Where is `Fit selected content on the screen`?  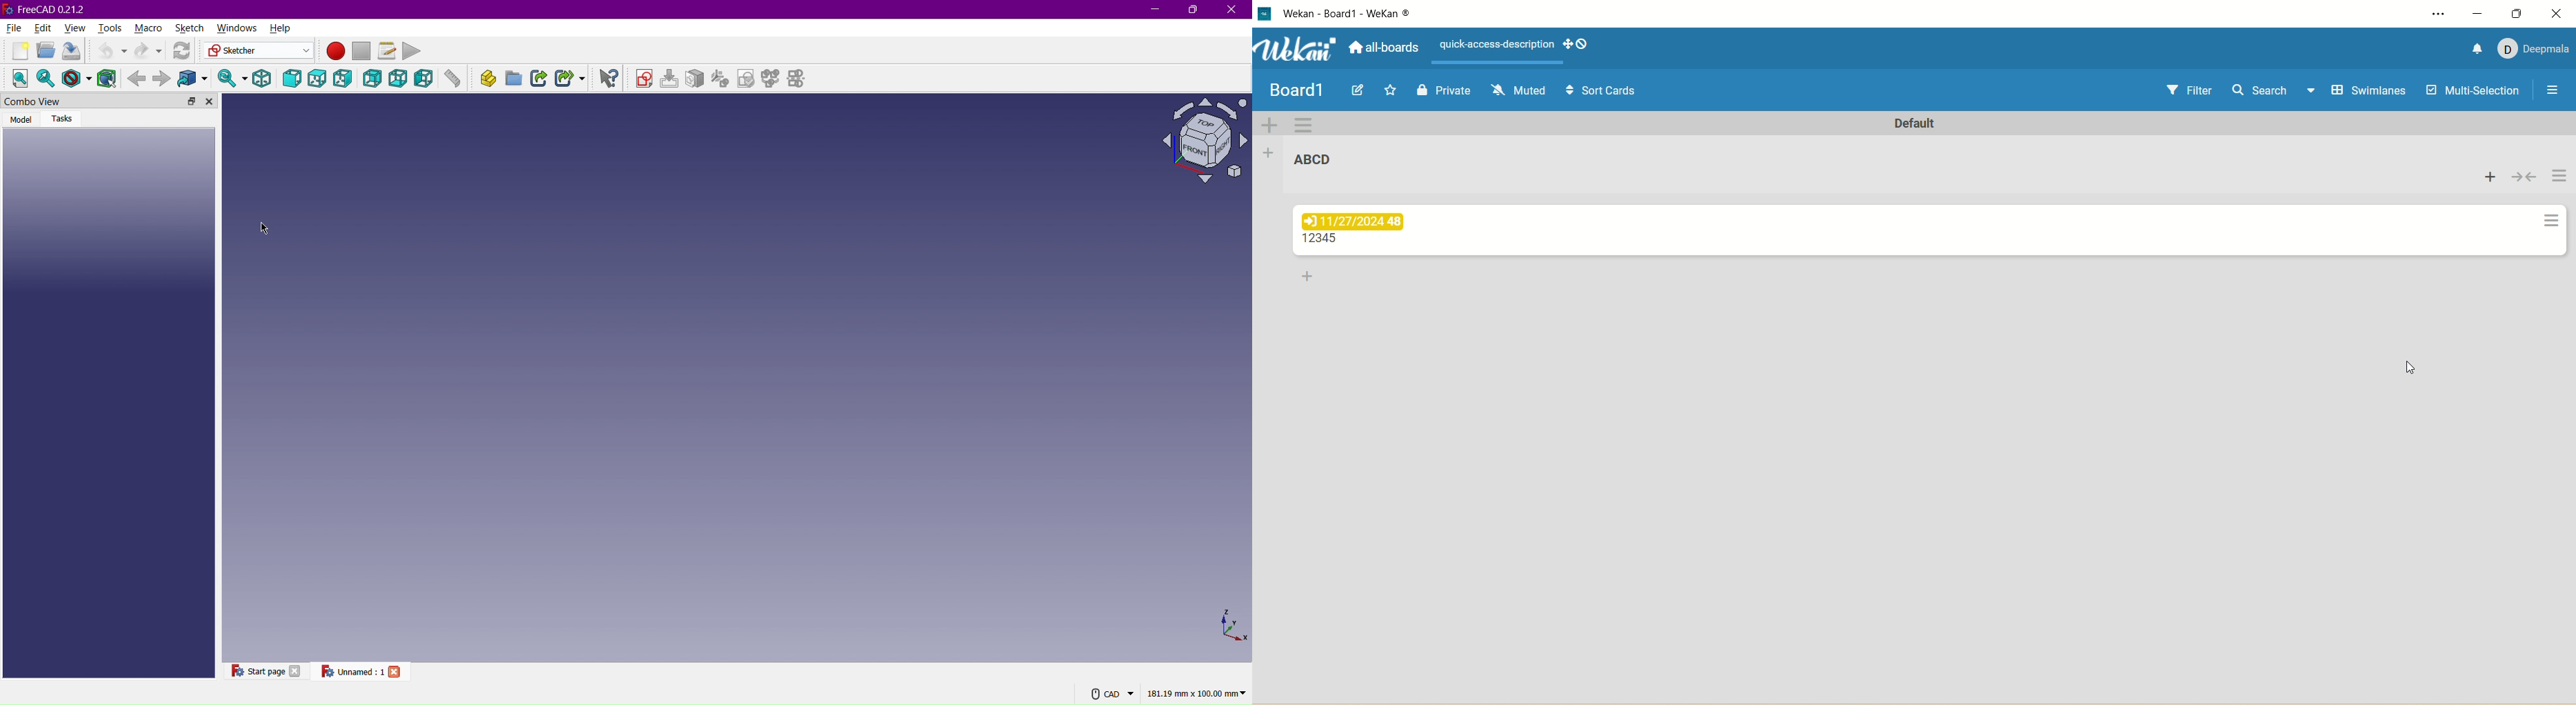
Fit selected content on the screen is located at coordinates (46, 78).